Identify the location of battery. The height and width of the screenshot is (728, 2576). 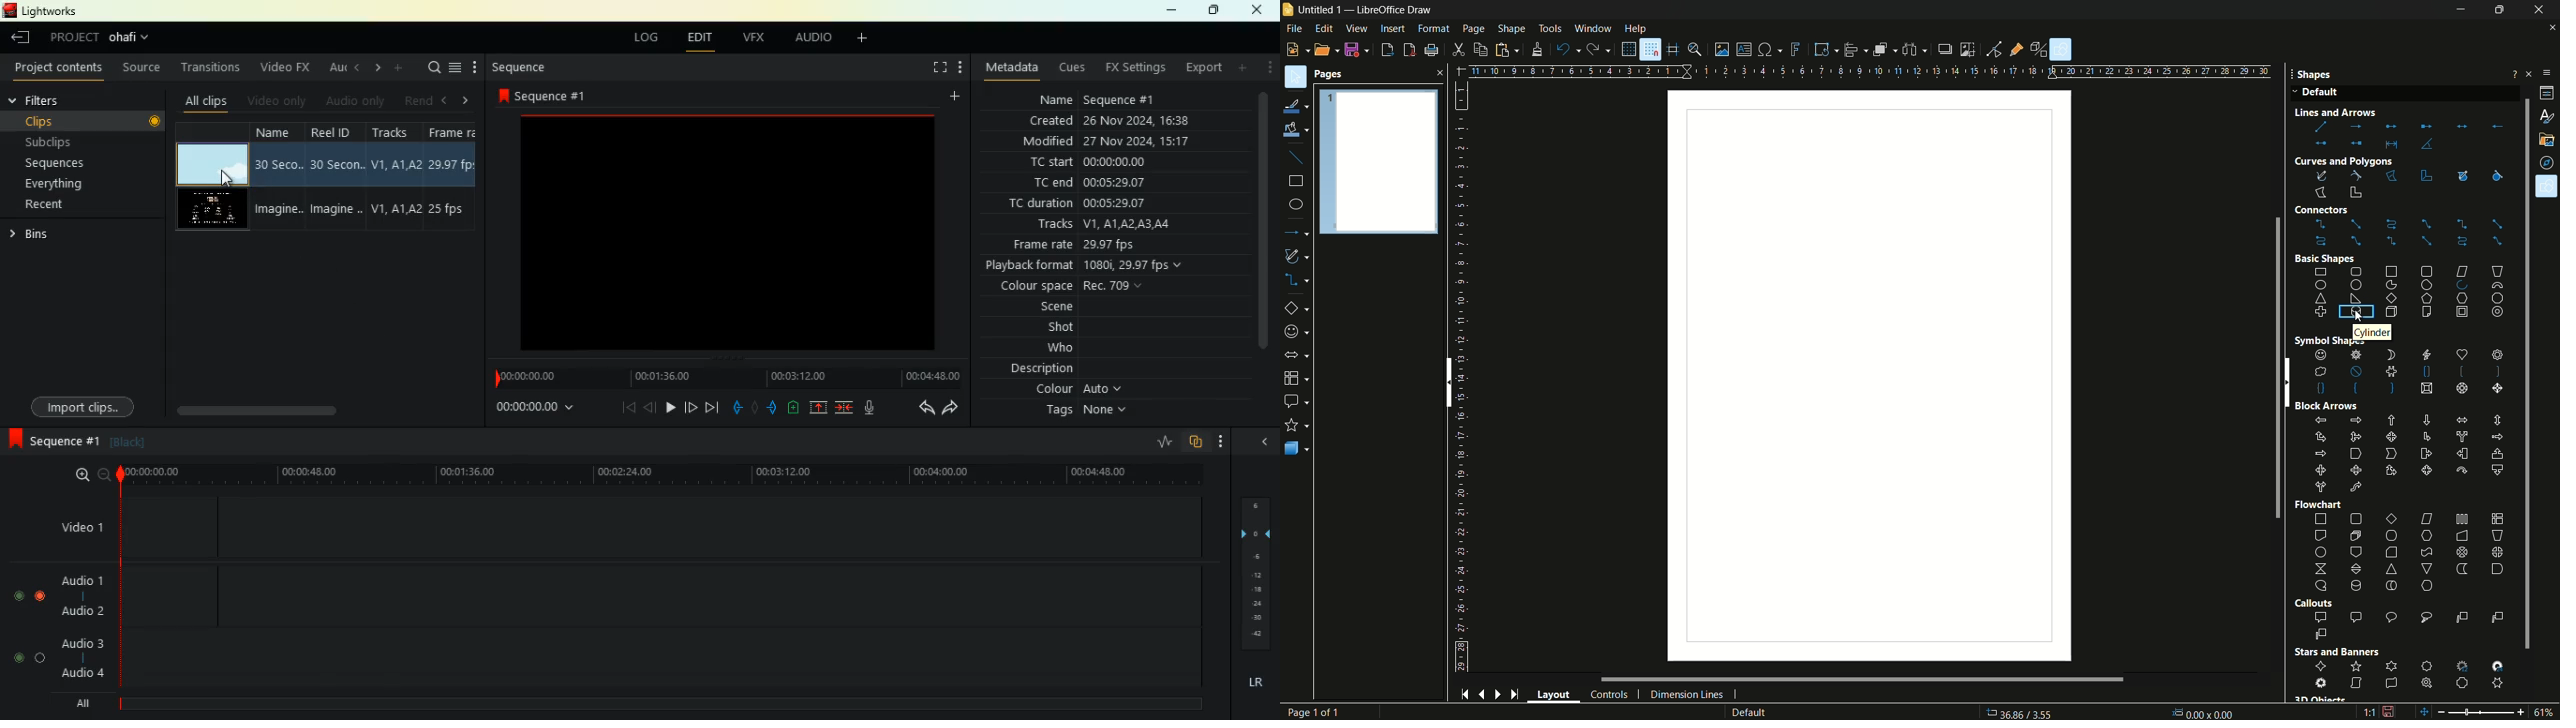
(792, 409).